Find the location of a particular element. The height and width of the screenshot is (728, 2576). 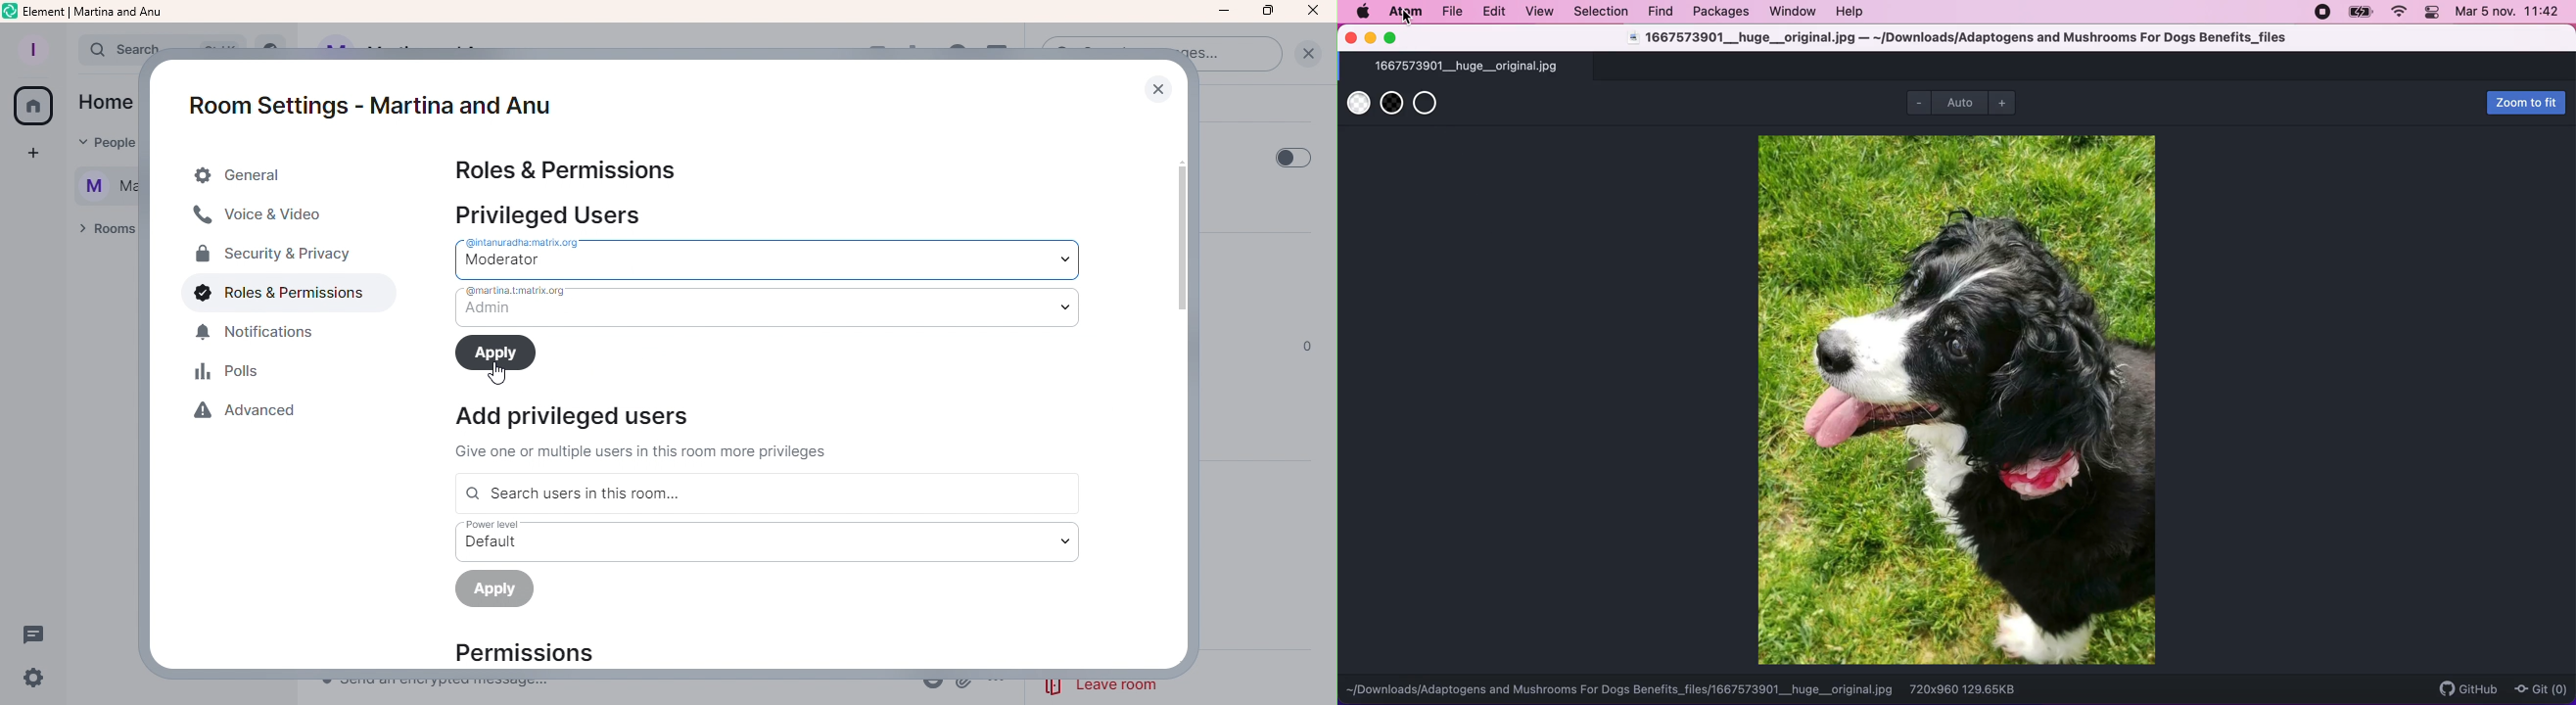

Roles and permissions is located at coordinates (274, 297).